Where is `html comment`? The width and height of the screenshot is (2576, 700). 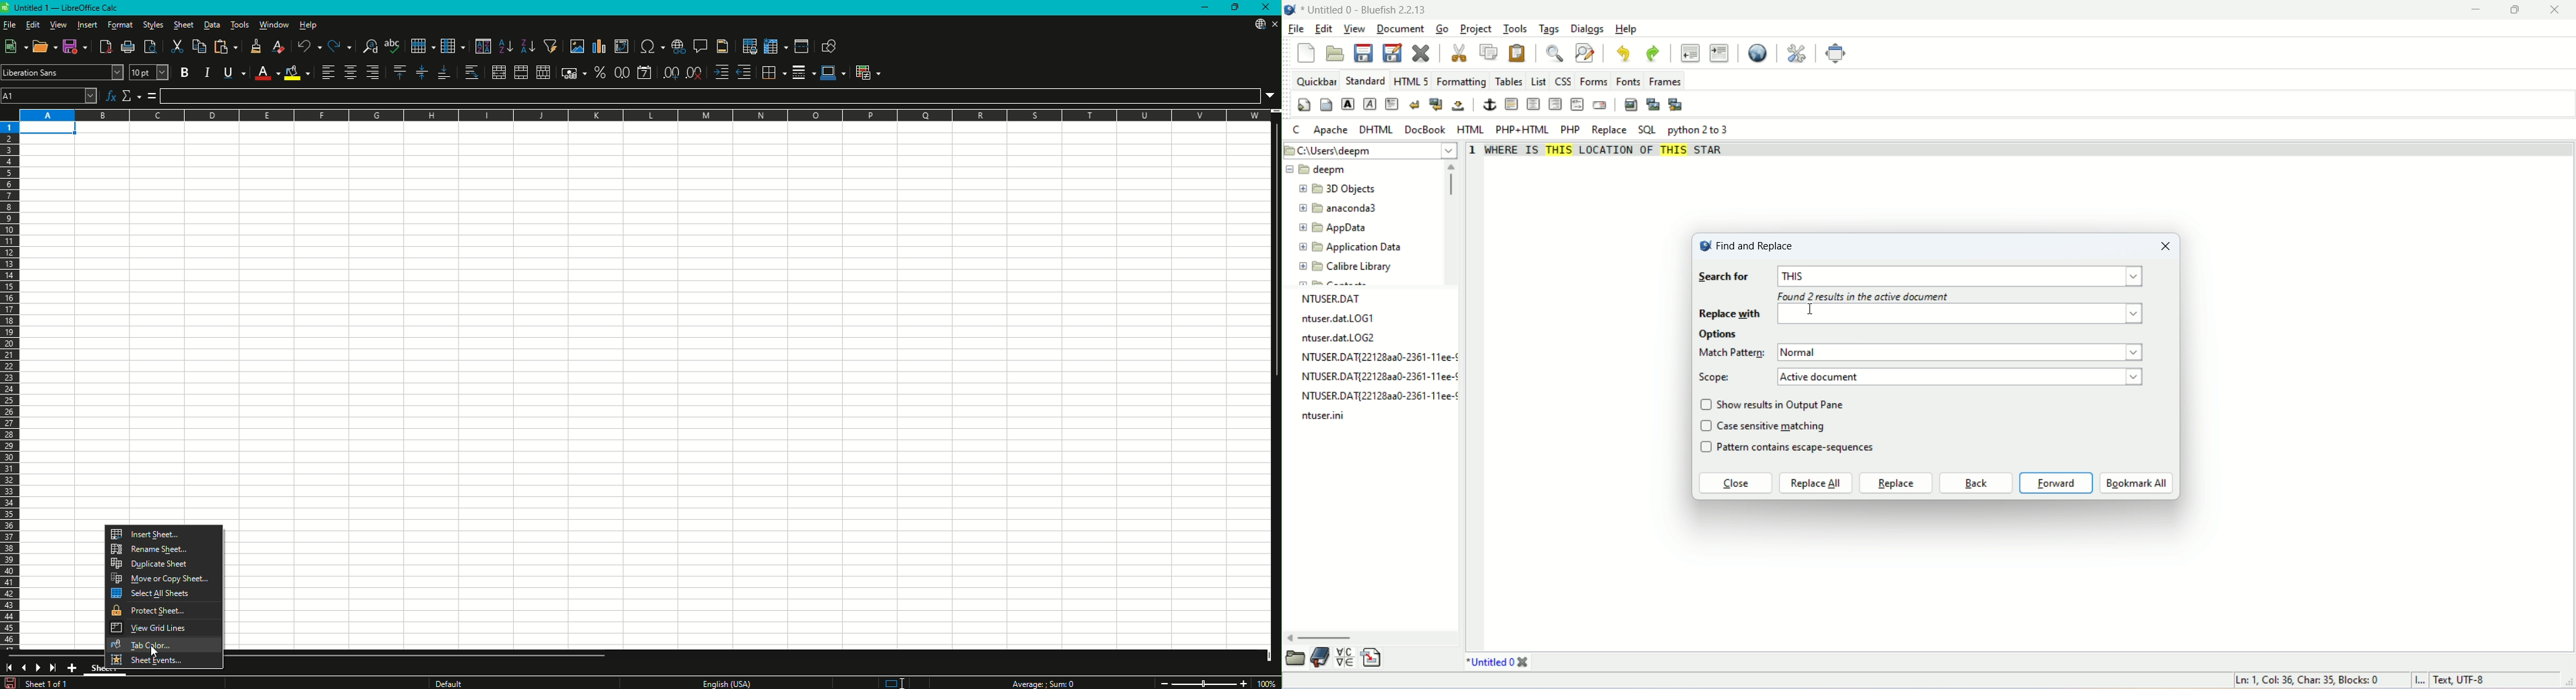
html comment is located at coordinates (1578, 105).